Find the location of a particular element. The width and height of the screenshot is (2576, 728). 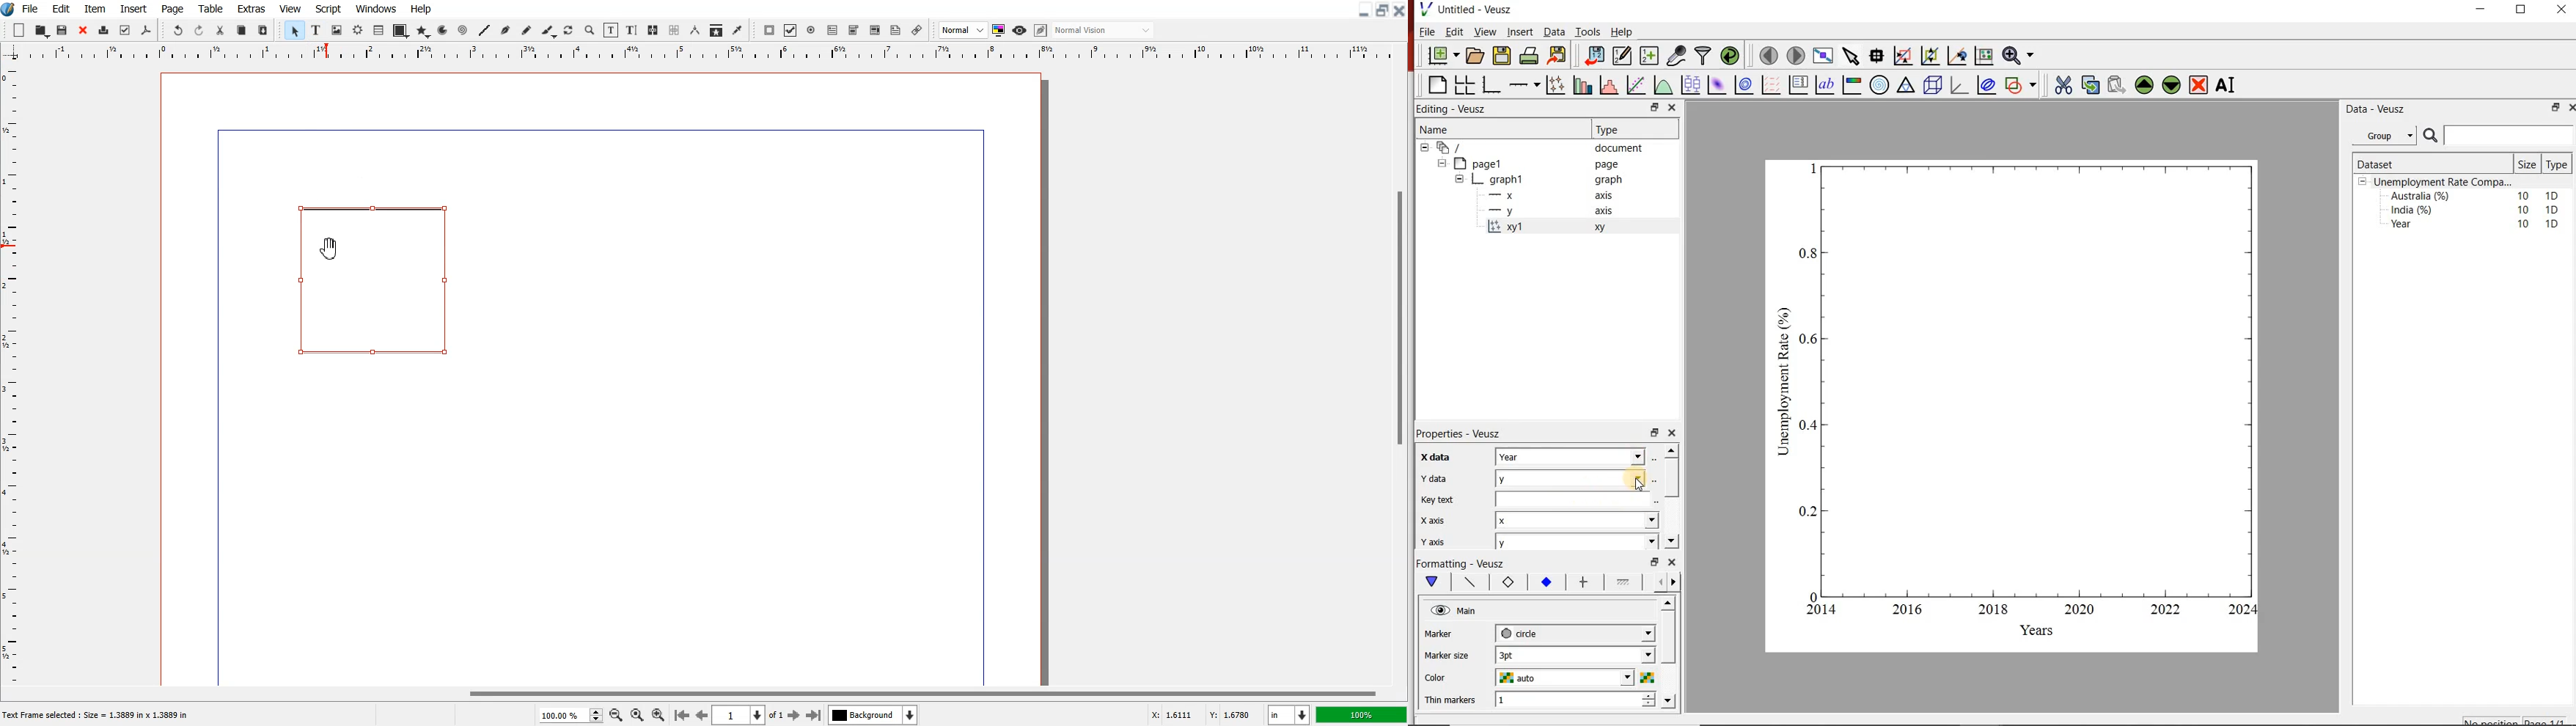

Freehand line  is located at coordinates (526, 31).